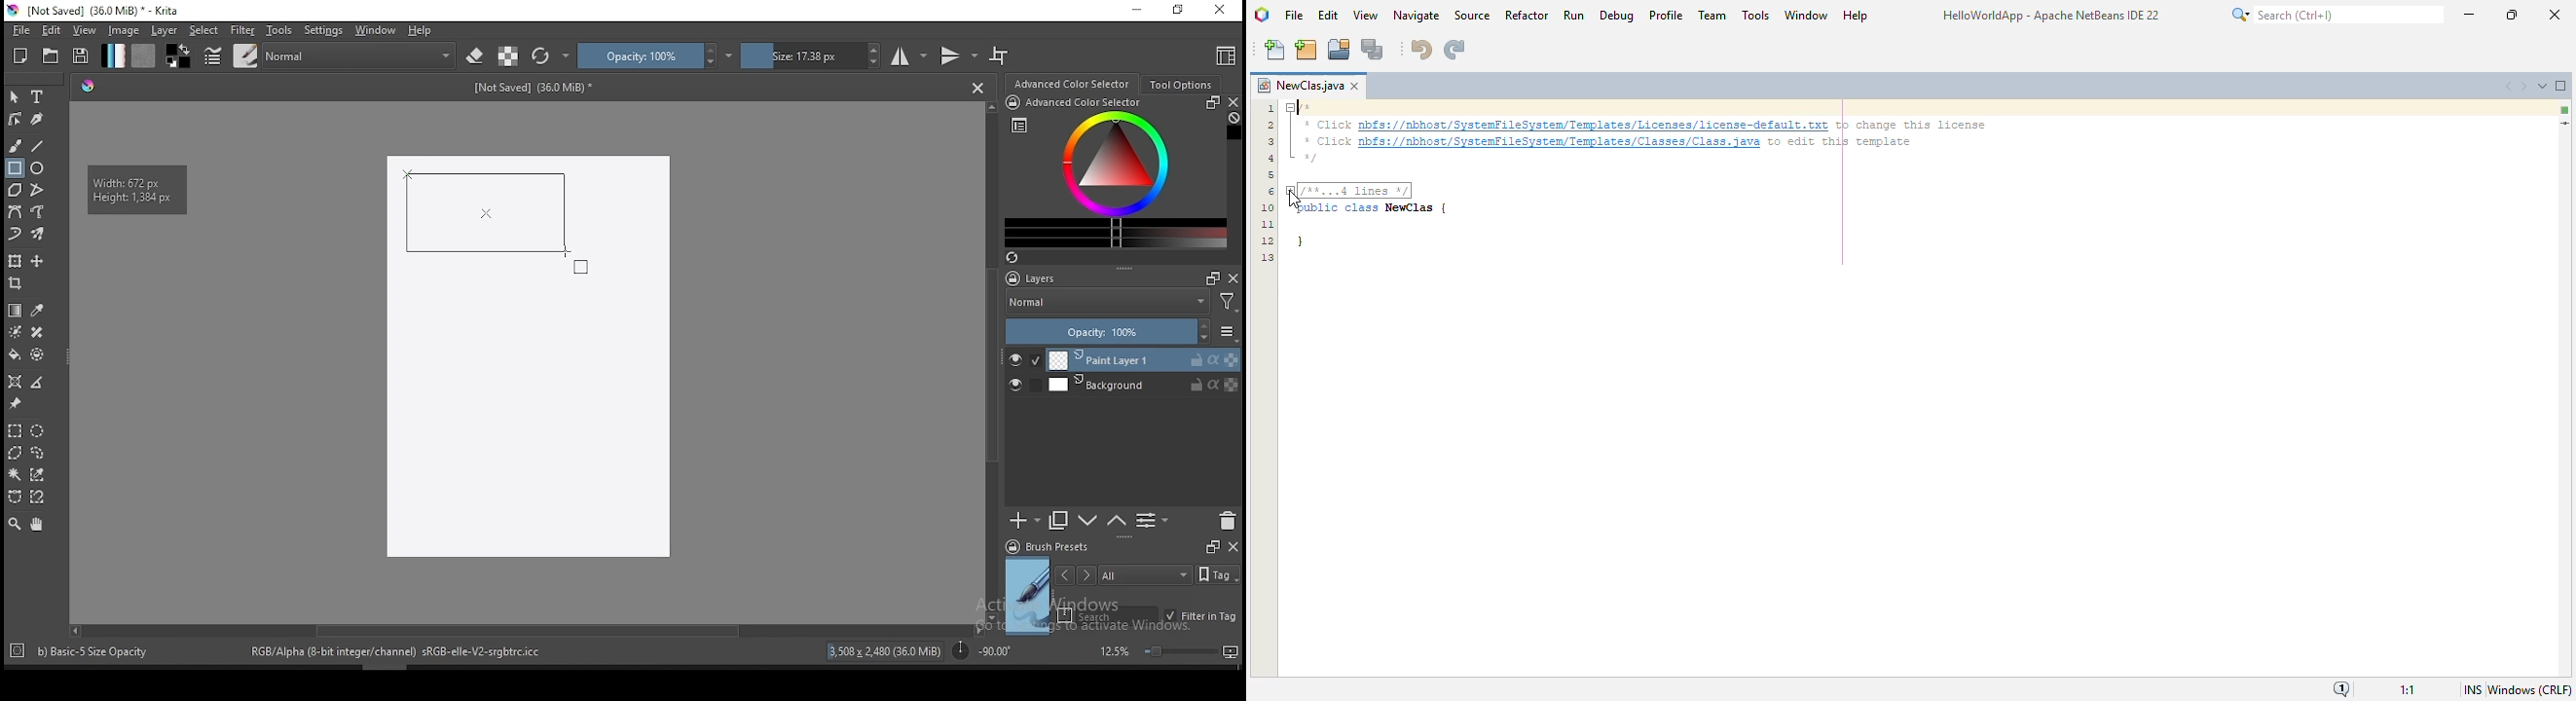  Describe the element at coordinates (204, 30) in the screenshot. I see `select` at that location.